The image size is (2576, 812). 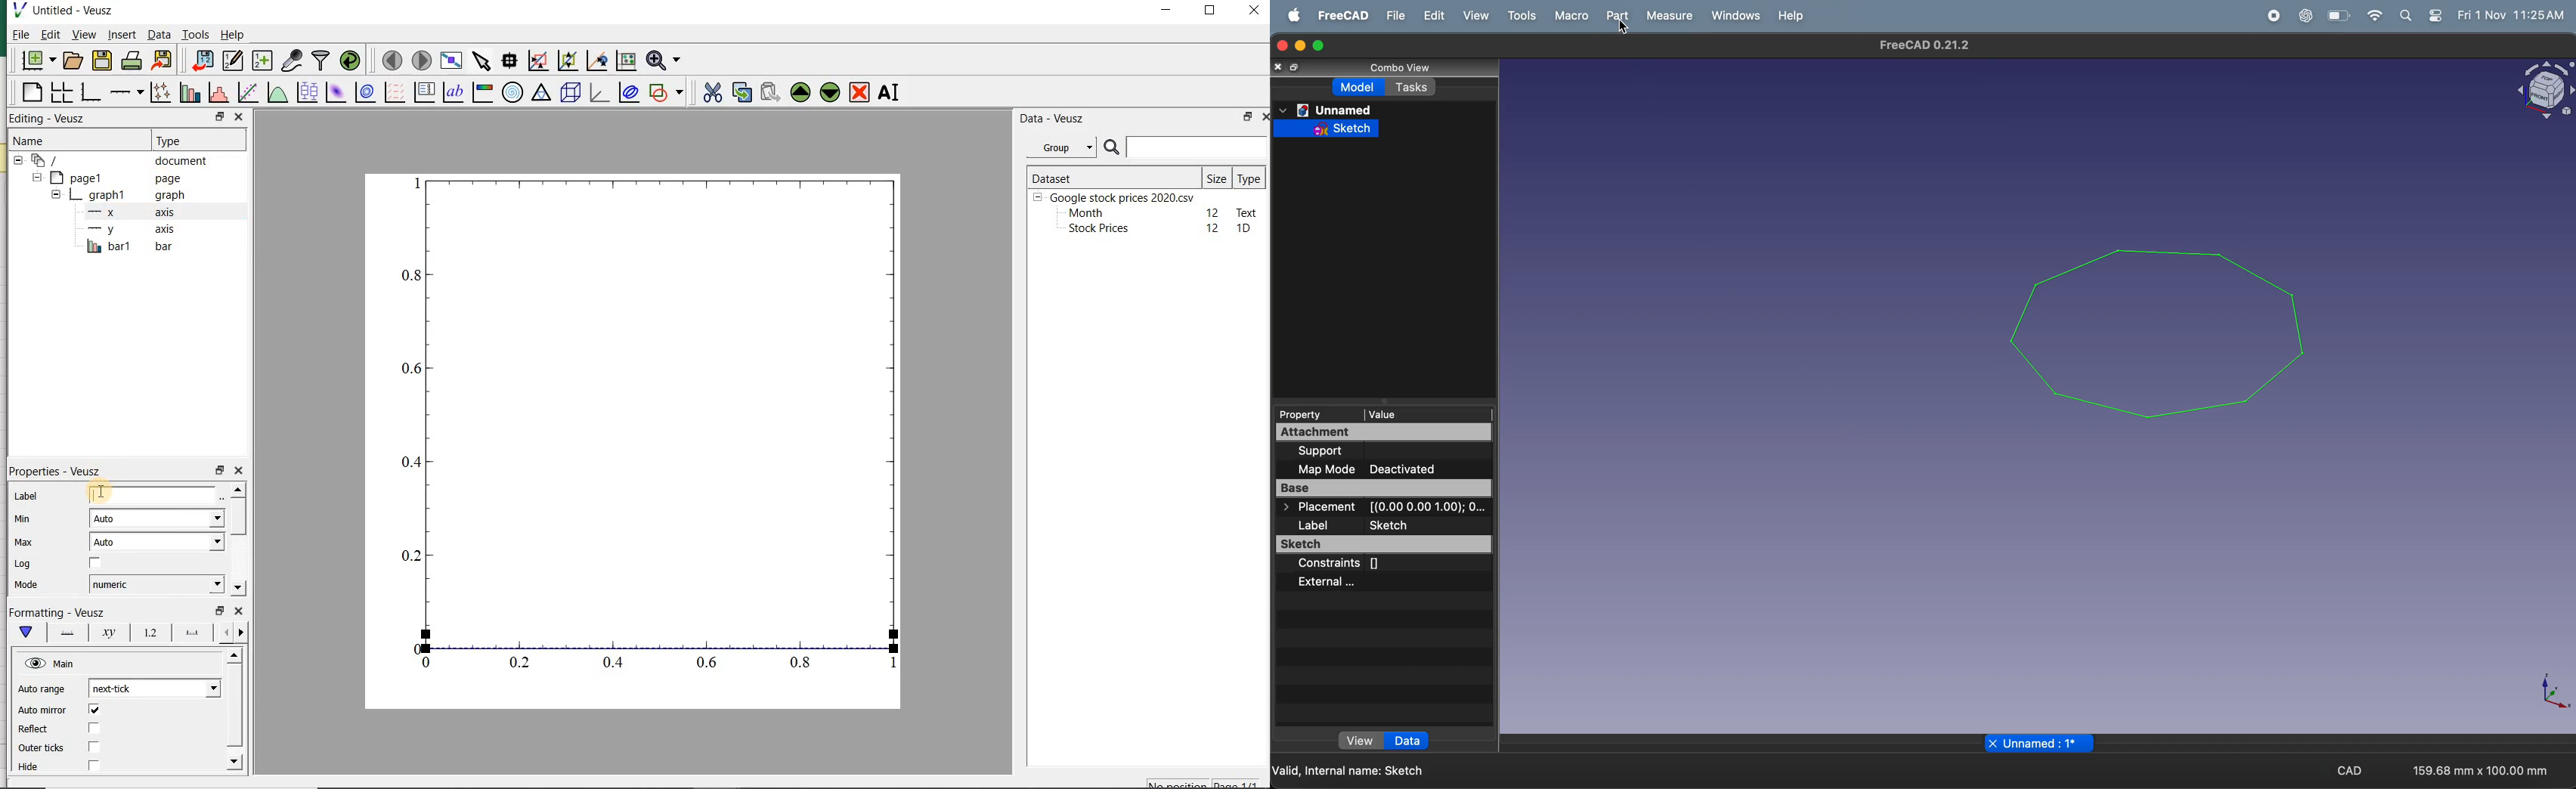 I want to click on part, so click(x=1615, y=16).